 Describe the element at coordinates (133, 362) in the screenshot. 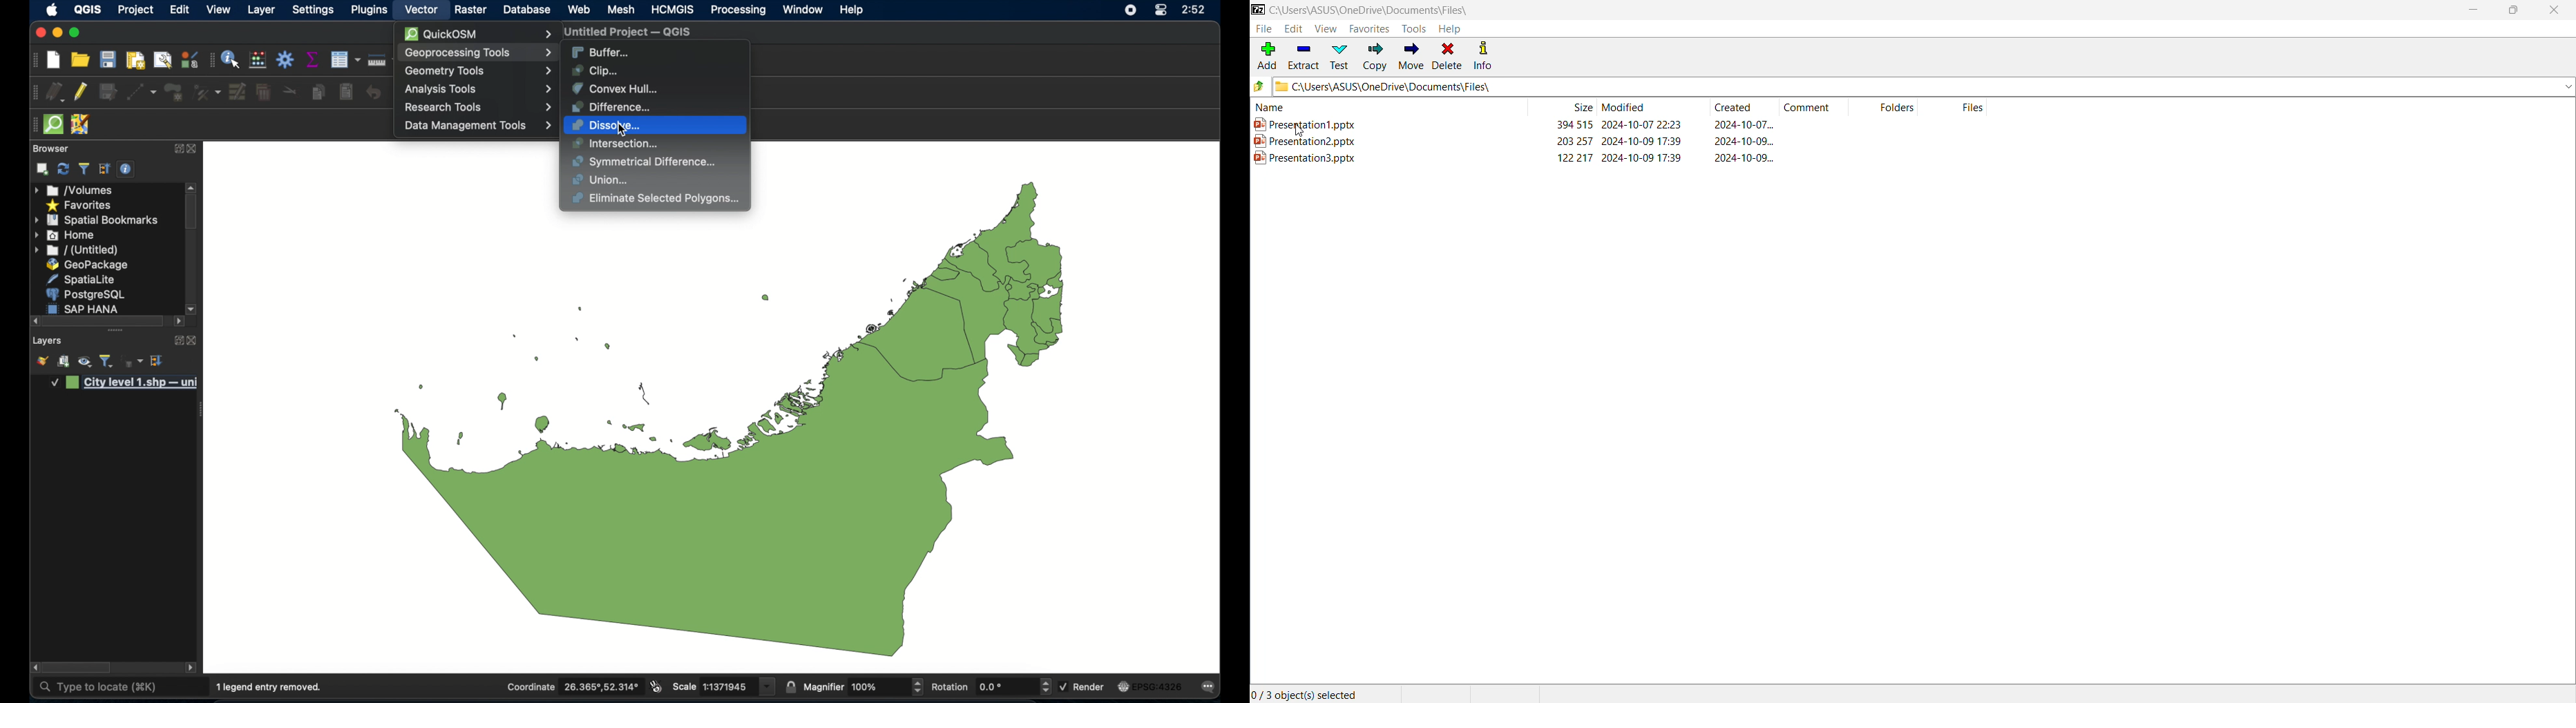

I see `fileter legend by expression` at that location.